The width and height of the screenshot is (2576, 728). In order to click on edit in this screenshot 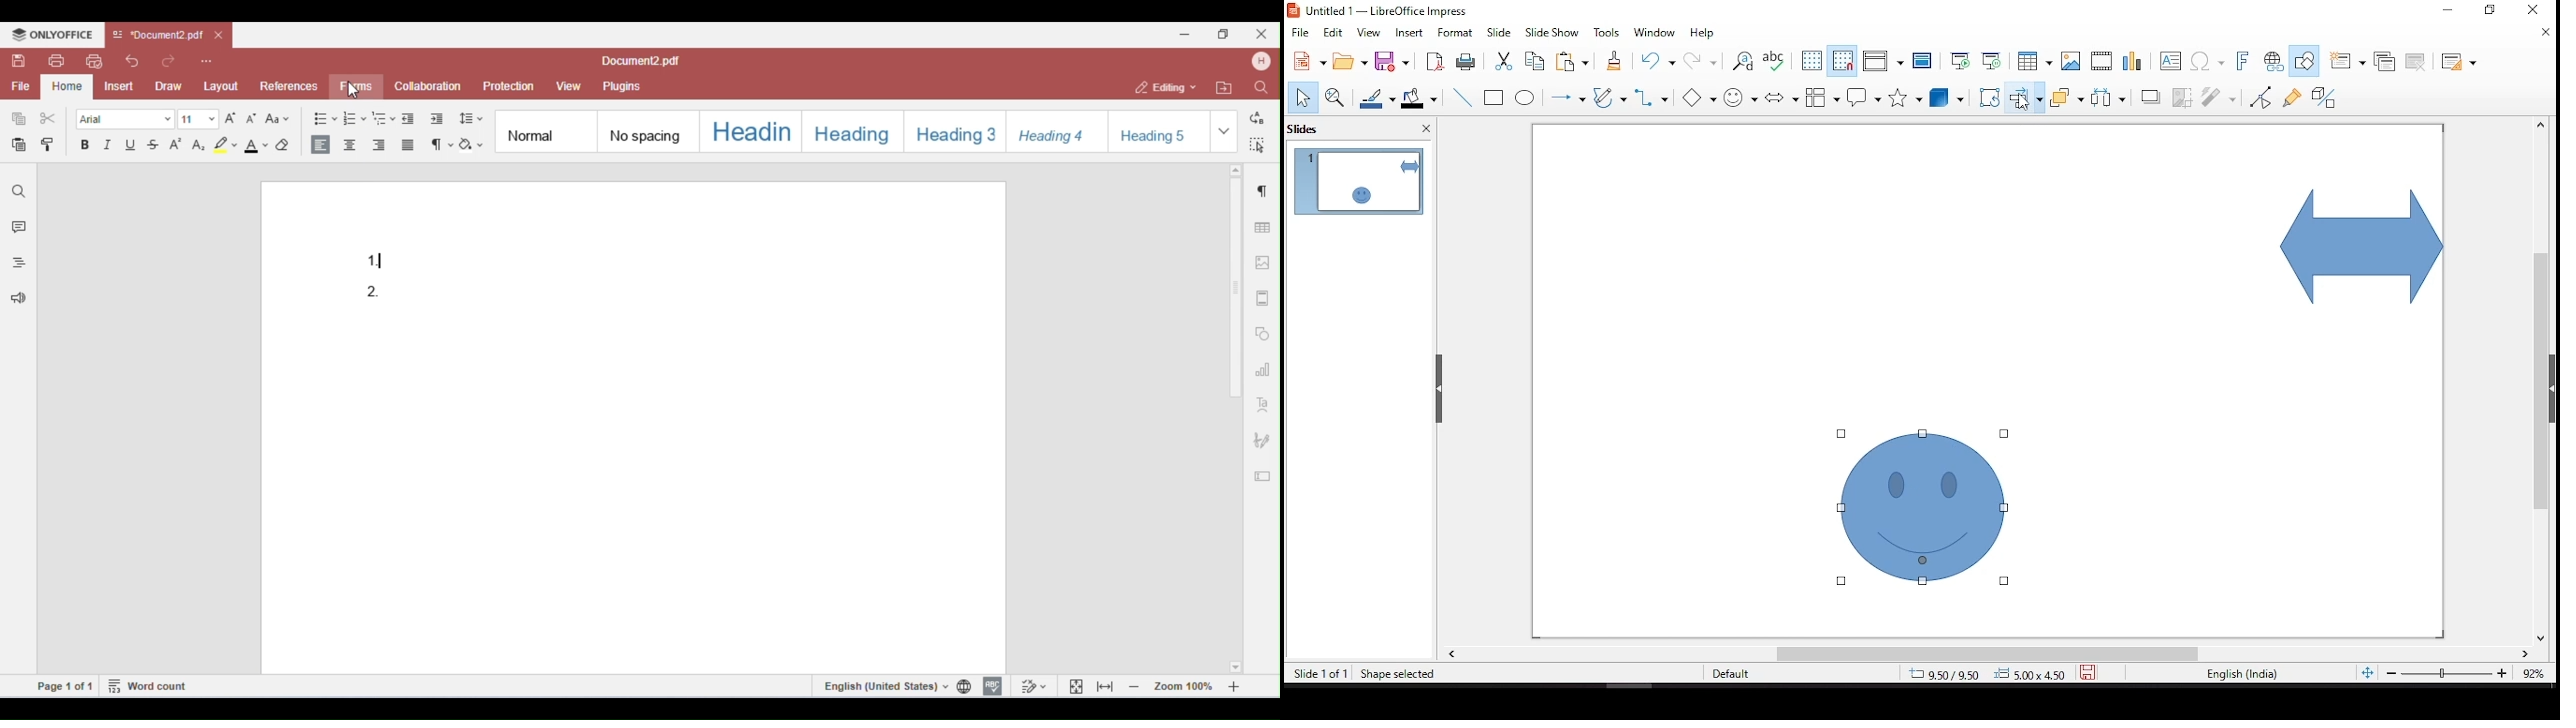, I will do `click(1333, 31)`.